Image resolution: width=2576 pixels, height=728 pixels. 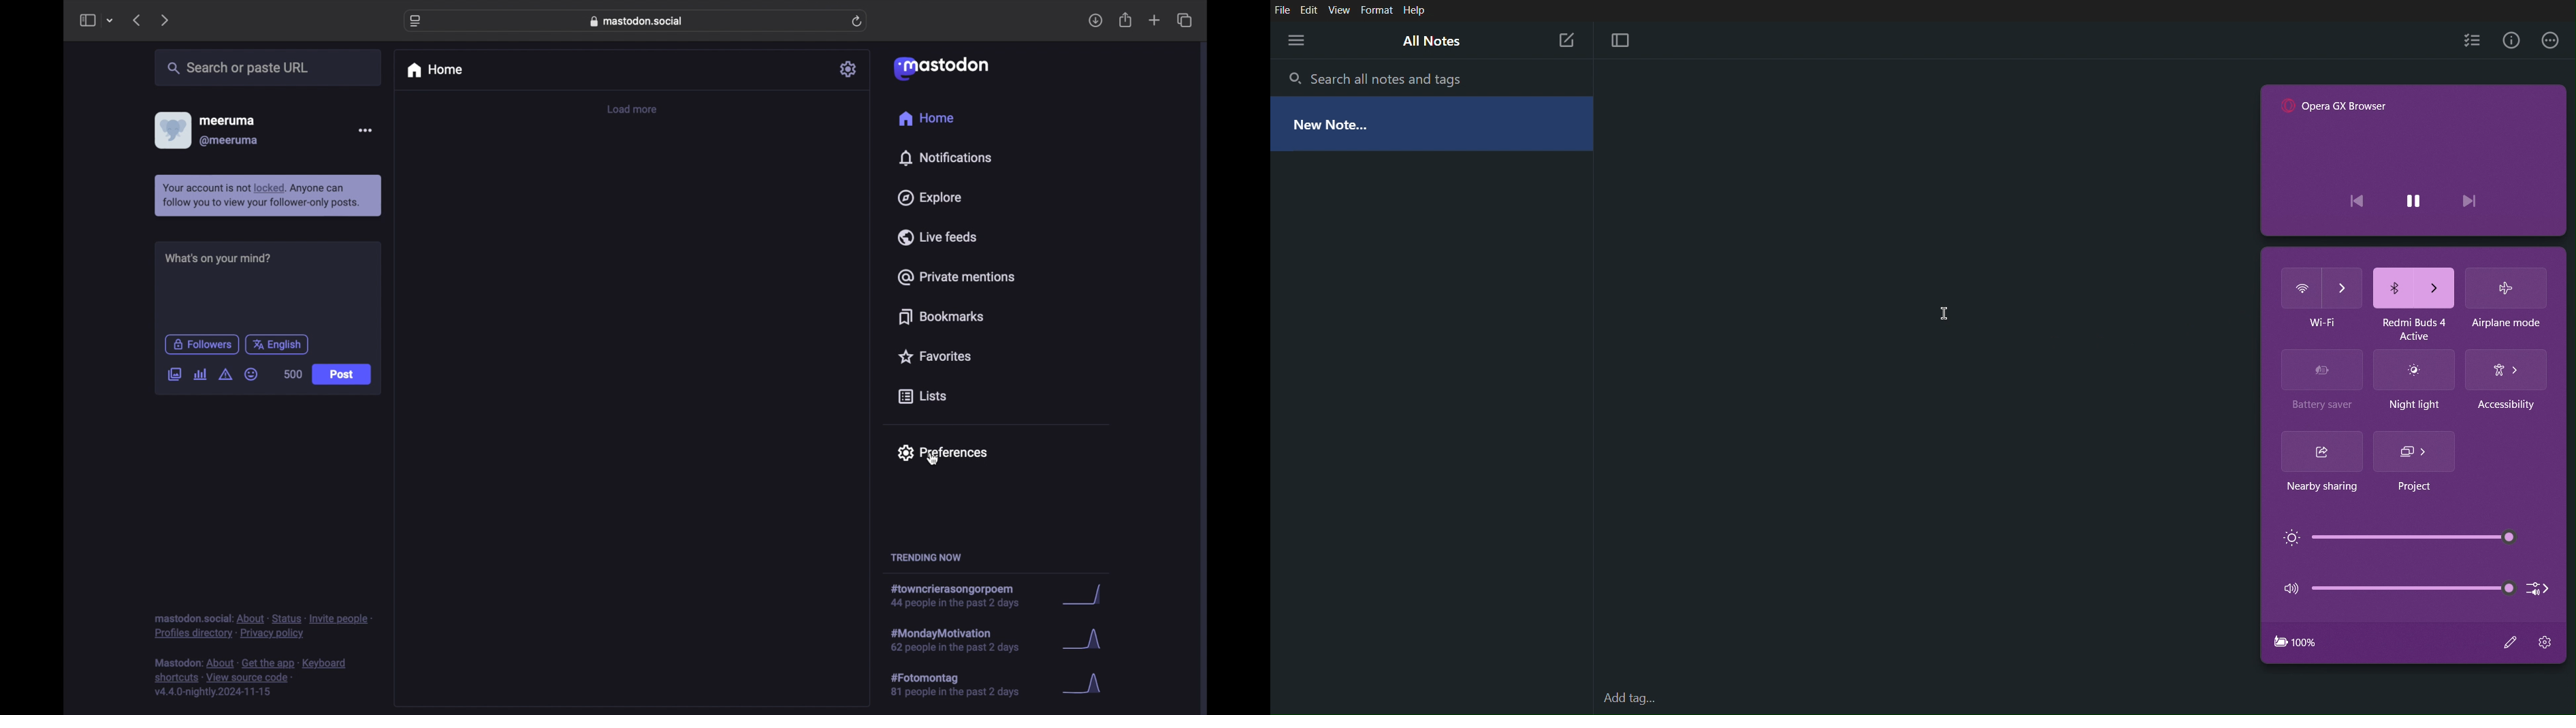 What do you see at coordinates (2415, 370) in the screenshot?
I see `Night light` at bounding box center [2415, 370].